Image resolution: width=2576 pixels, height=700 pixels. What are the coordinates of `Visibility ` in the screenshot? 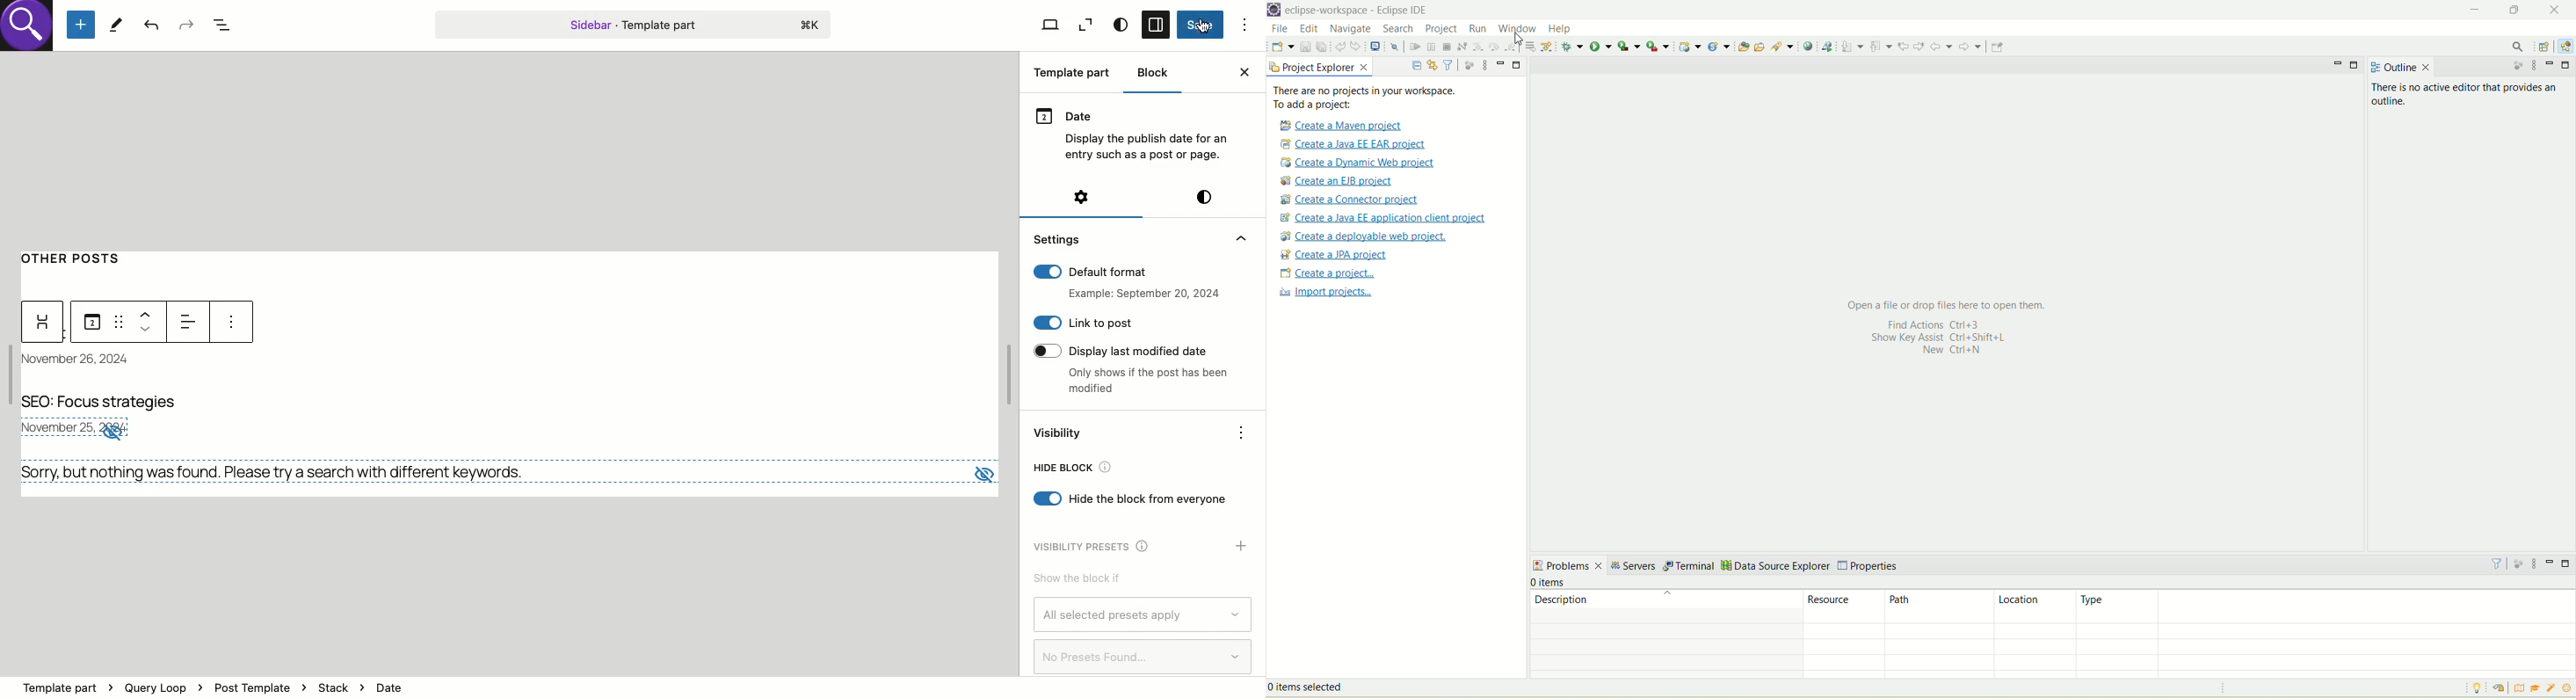 It's located at (1060, 434).